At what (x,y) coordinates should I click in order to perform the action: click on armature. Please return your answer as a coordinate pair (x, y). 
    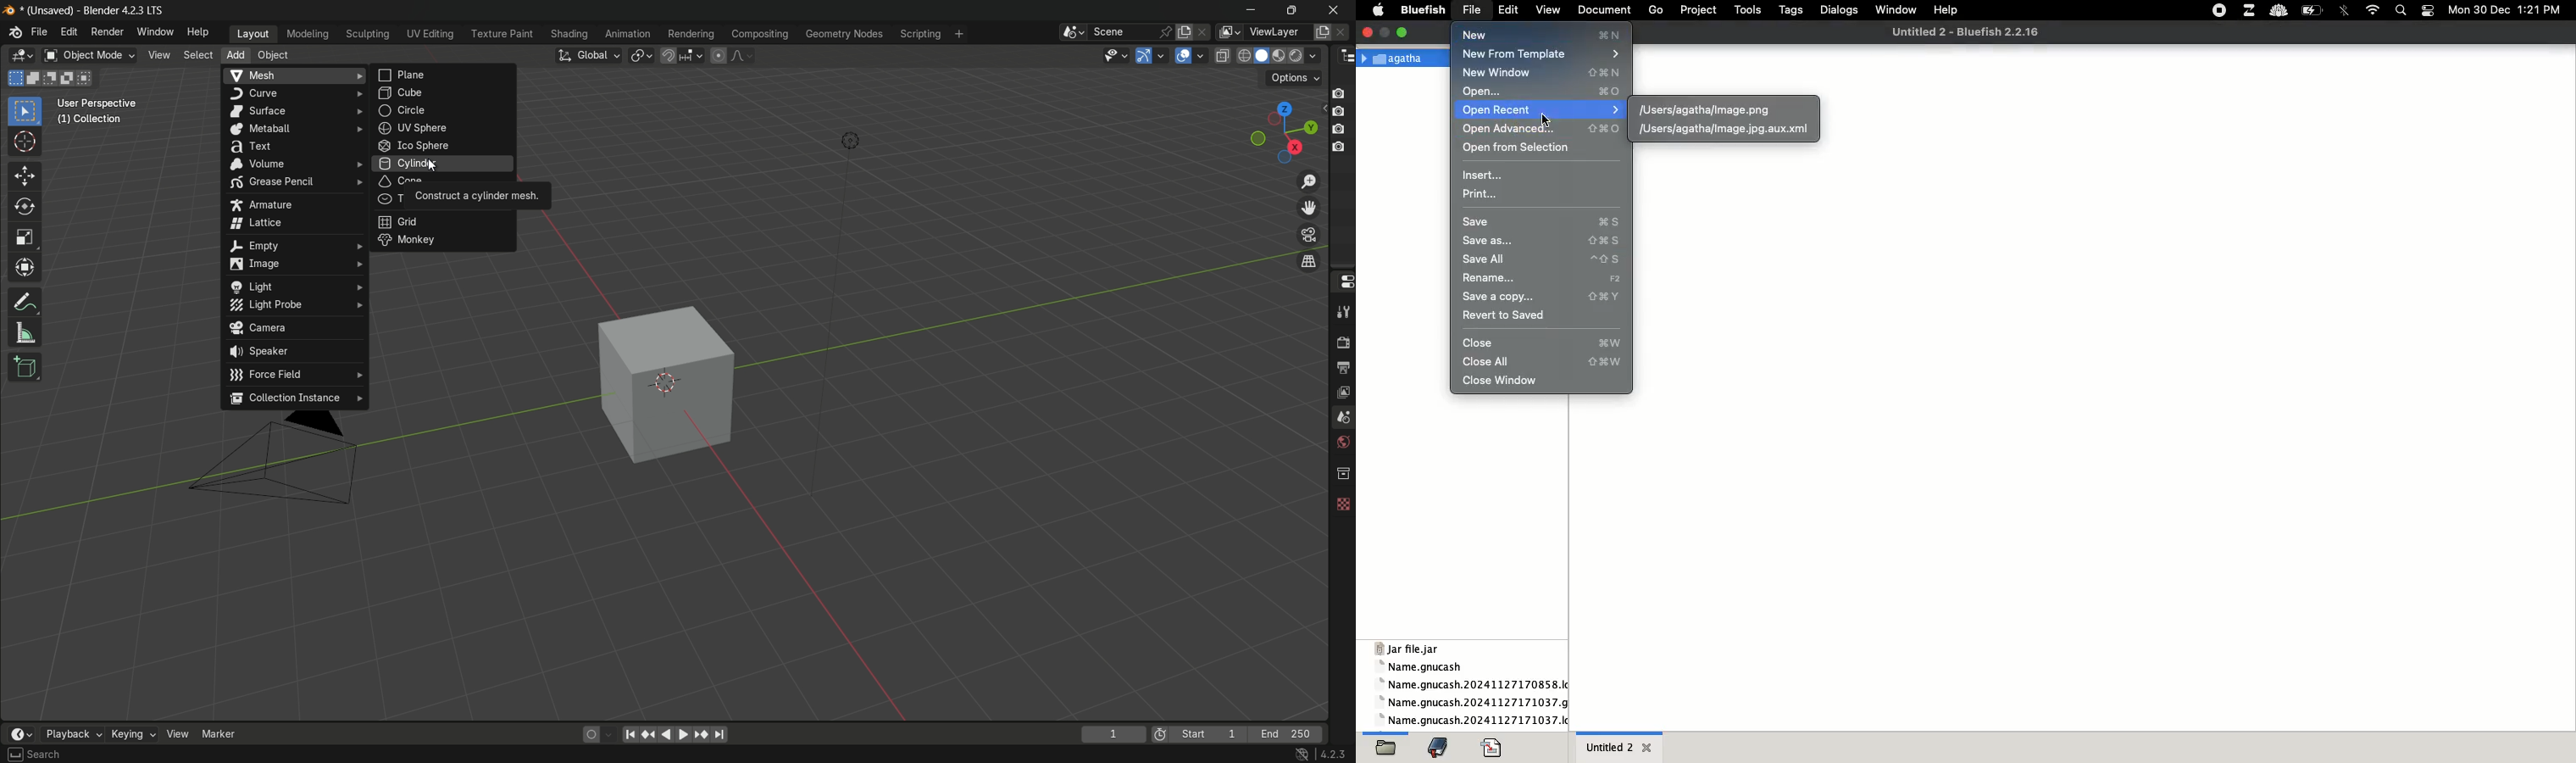
    Looking at the image, I should click on (294, 203).